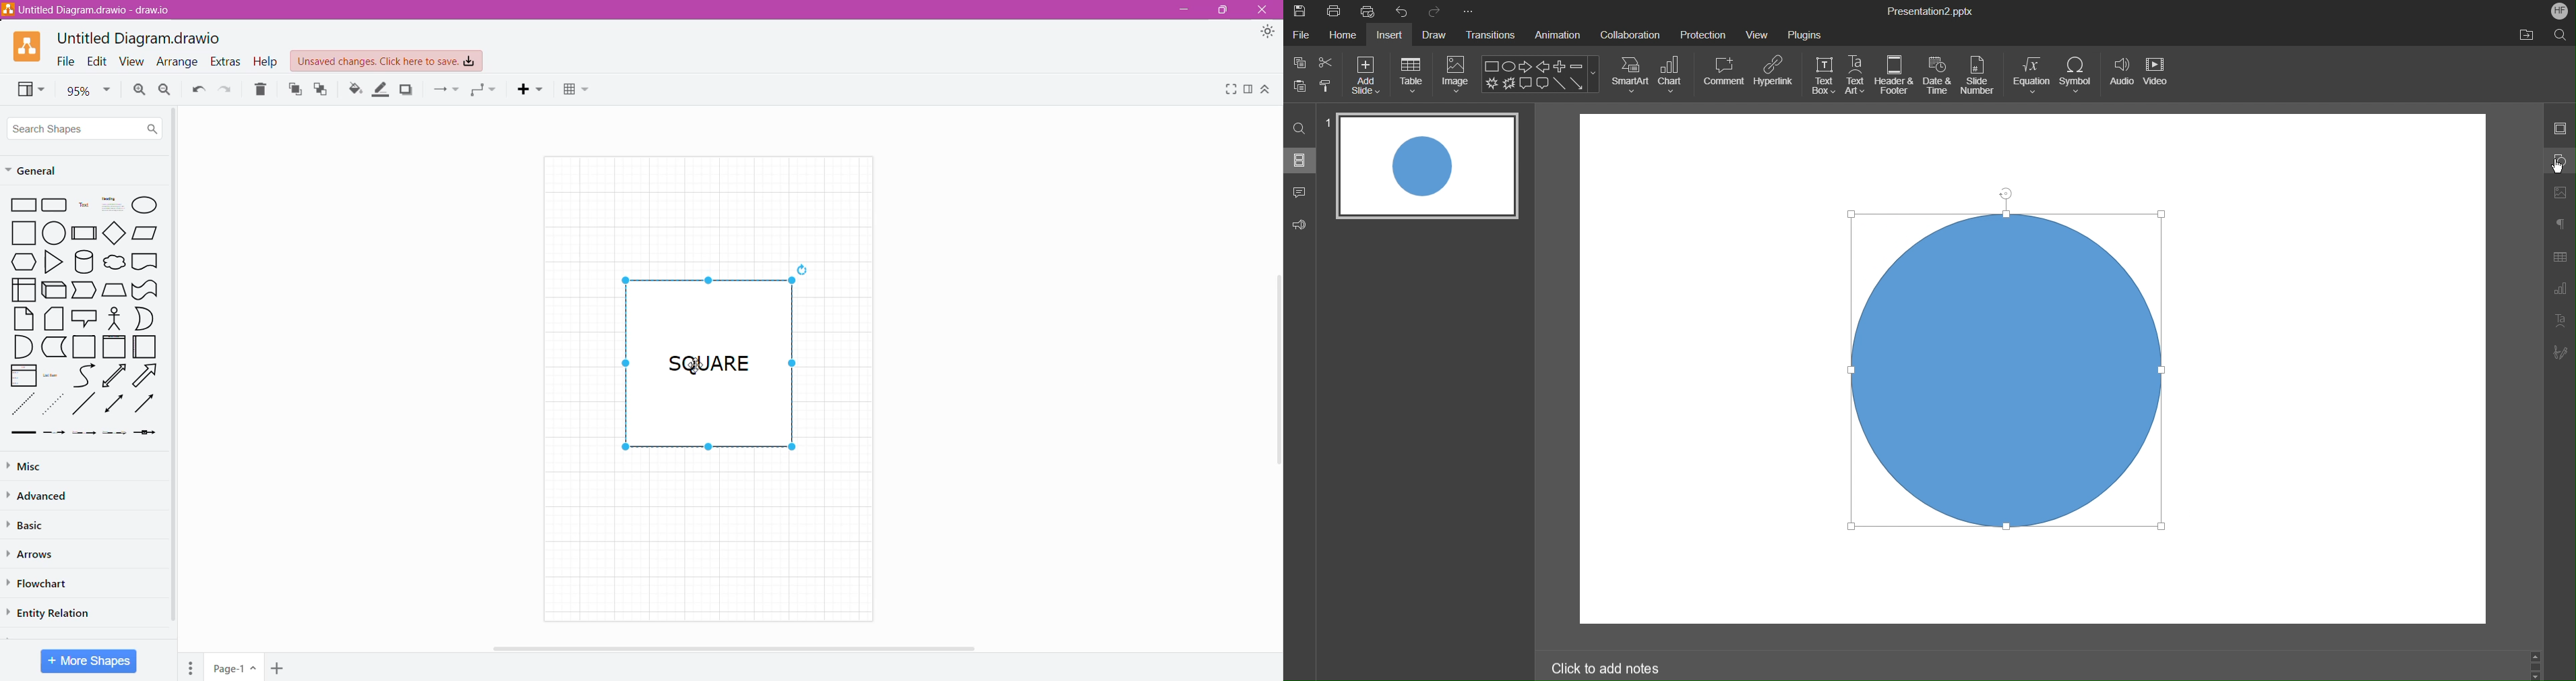 This screenshot has height=700, width=2576. Describe the element at coordinates (1456, 75) in the screenshot. I see `Image` at that location.